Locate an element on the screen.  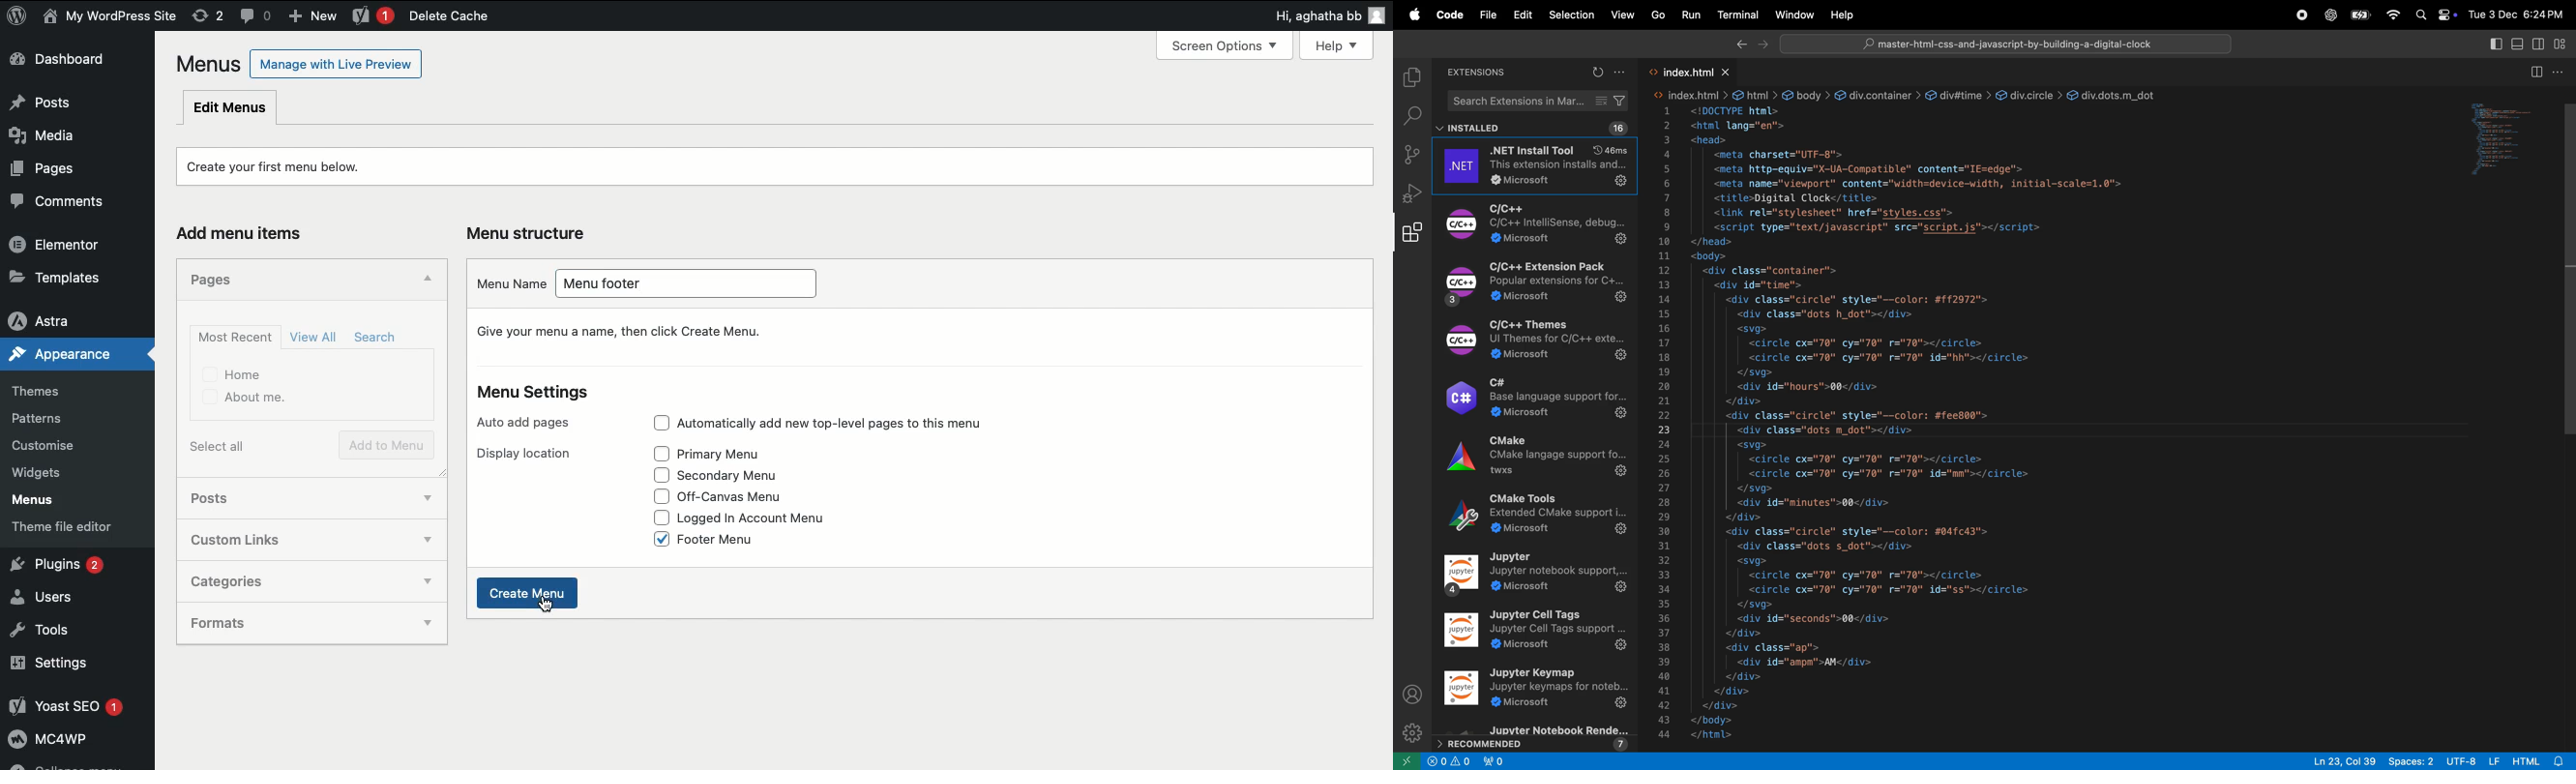
Screen Options  is located at coordinates (1232, 45).